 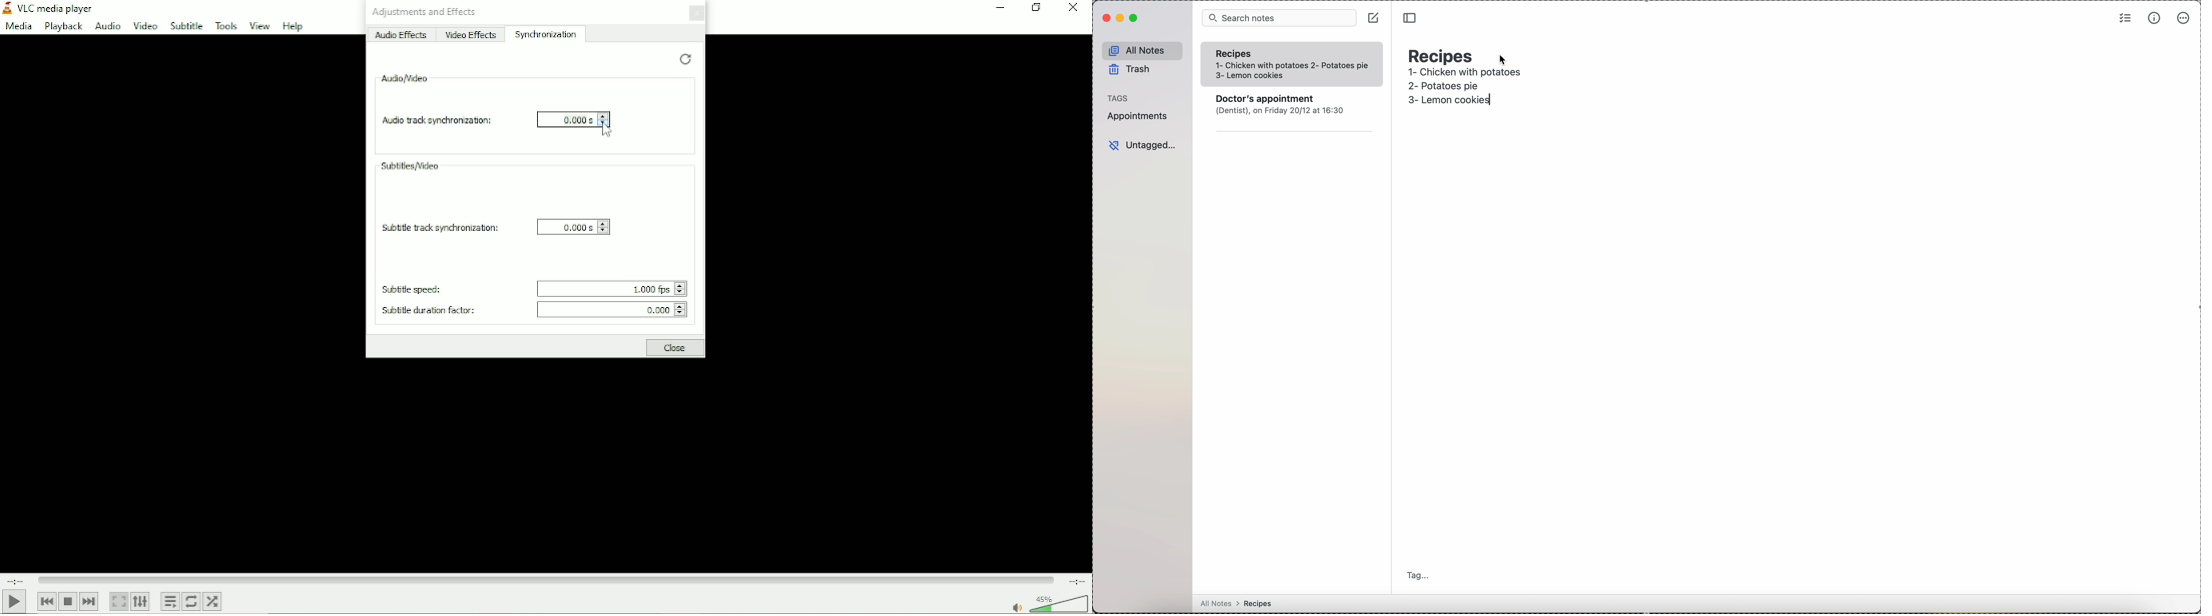 I want to click on set Subtitle track synchronization, so click(x=566, y=226).